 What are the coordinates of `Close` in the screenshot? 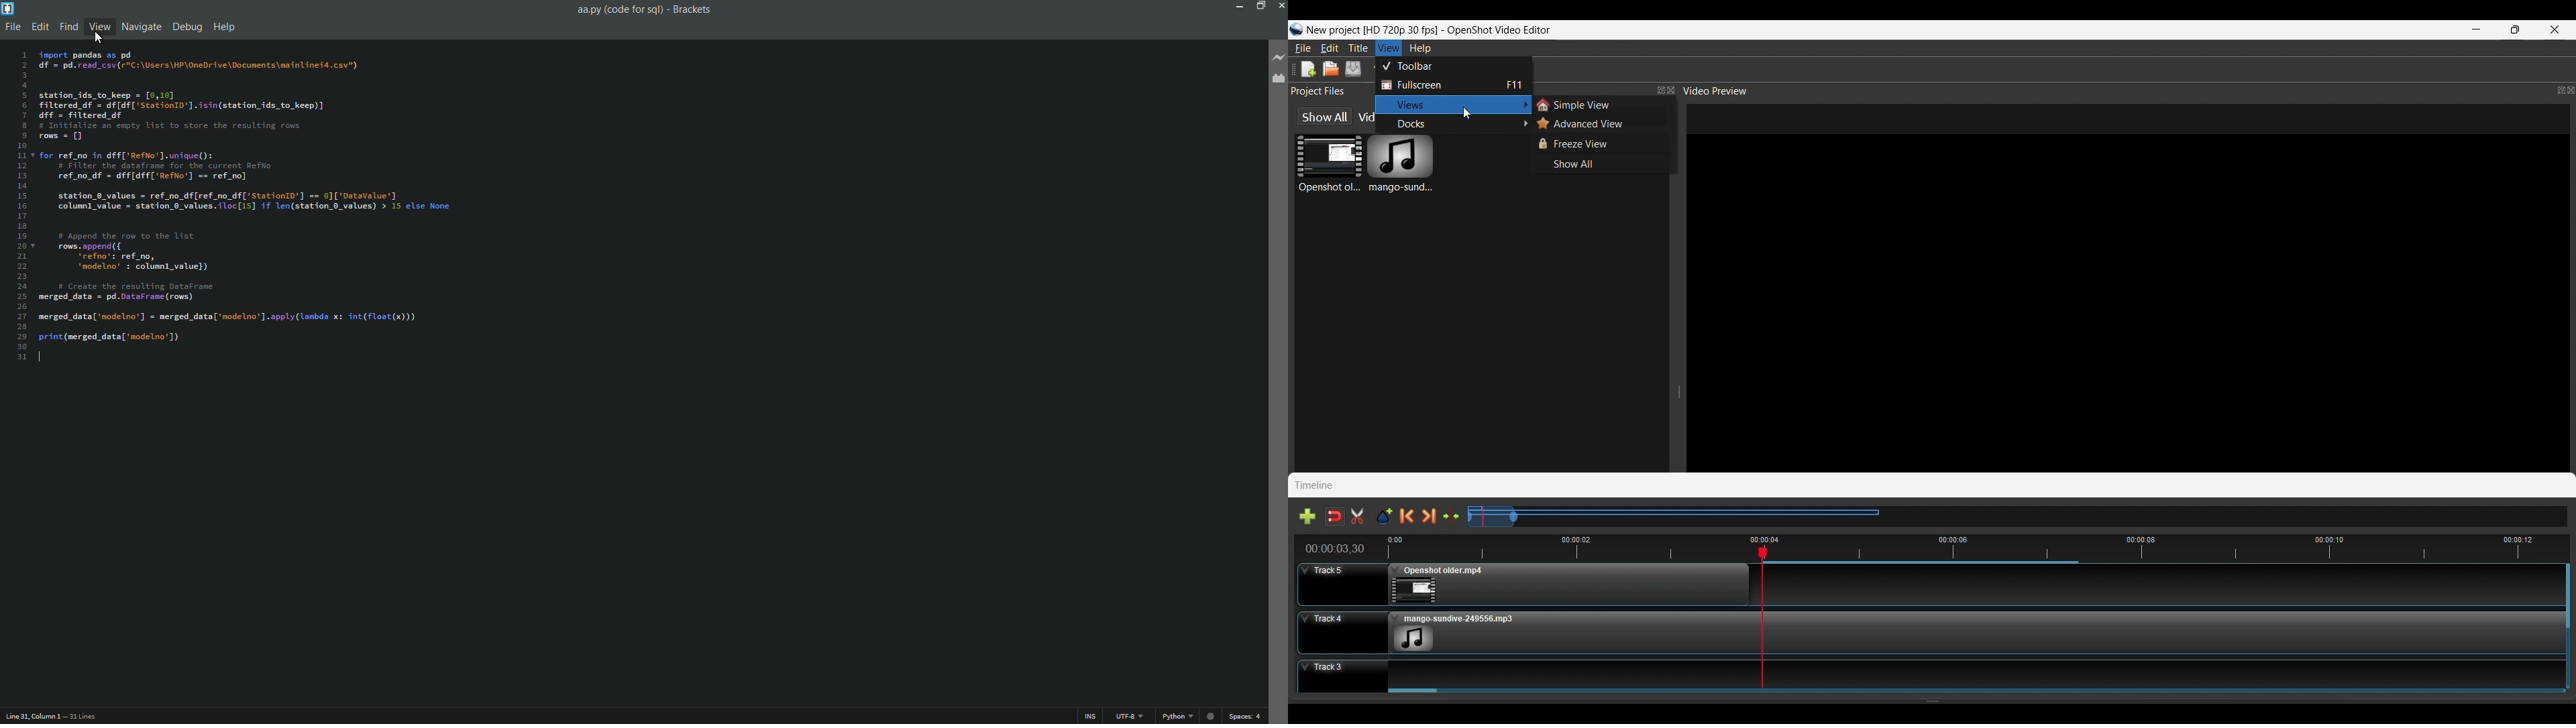 It's located at (1670, 90).